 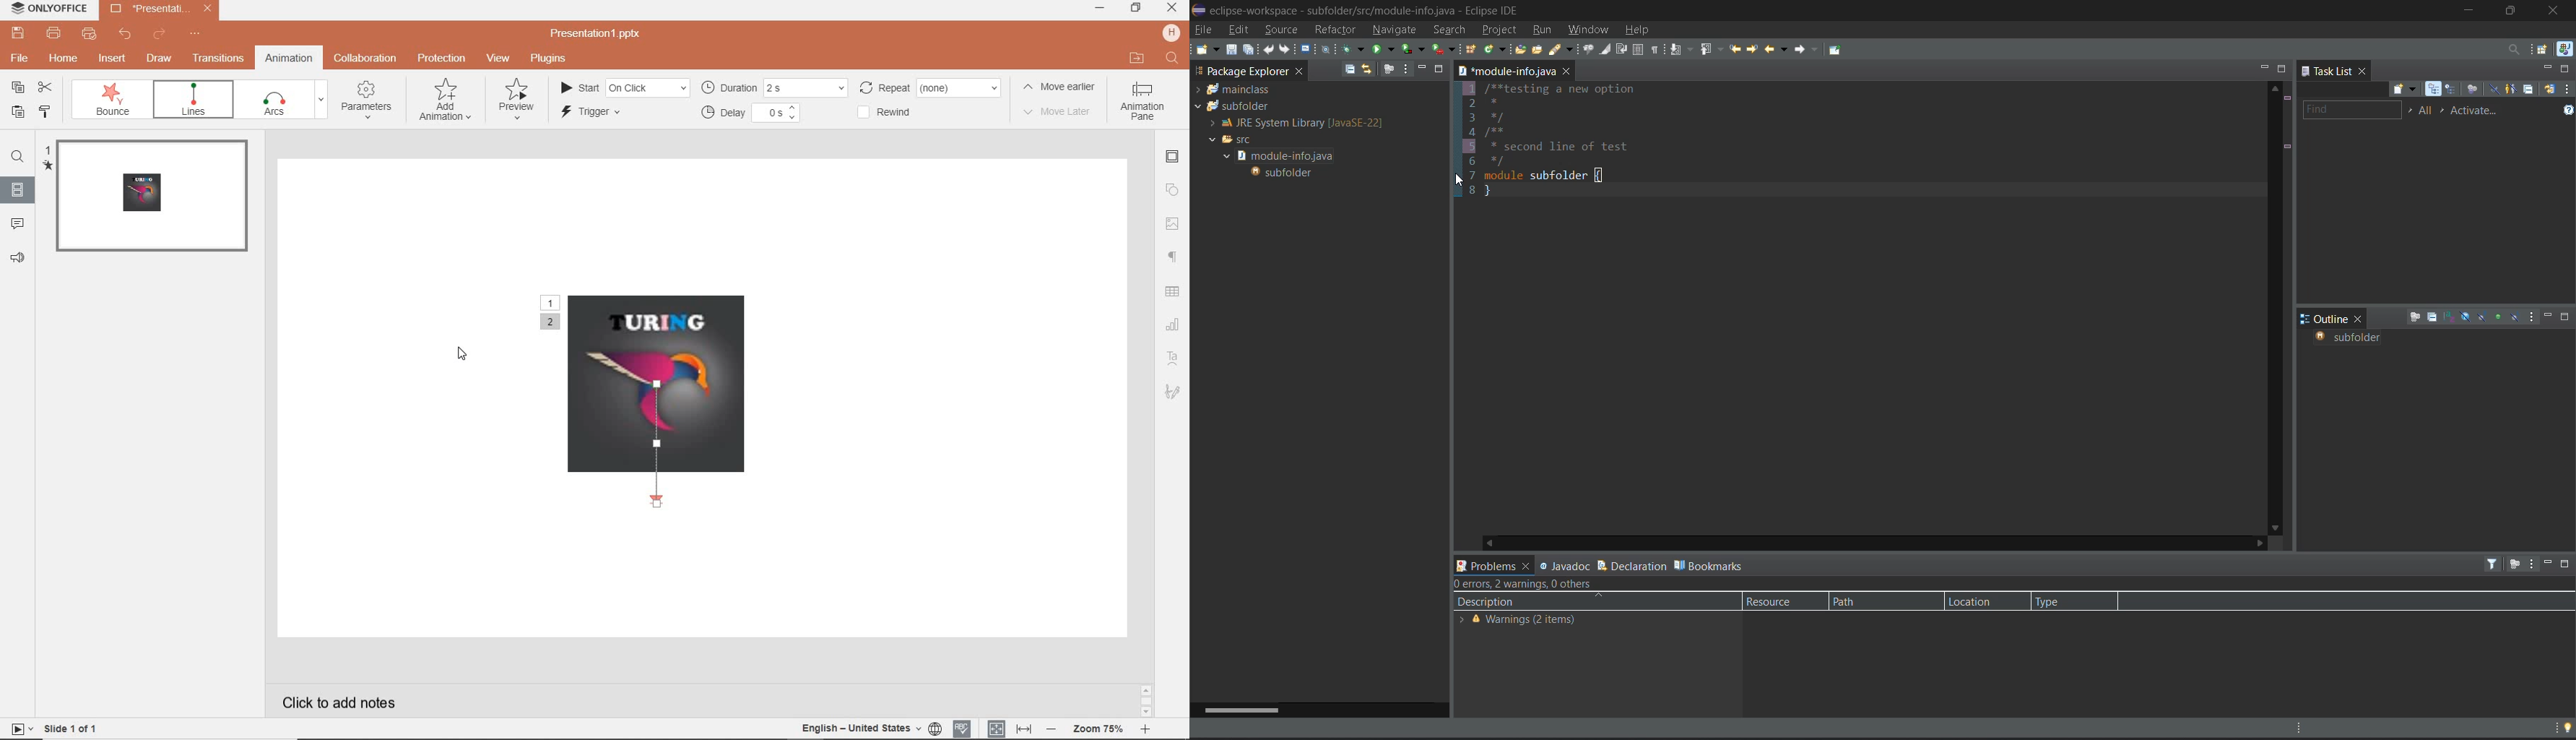 I want to click on customize quick access toolbar, so click(x=194, y=33).